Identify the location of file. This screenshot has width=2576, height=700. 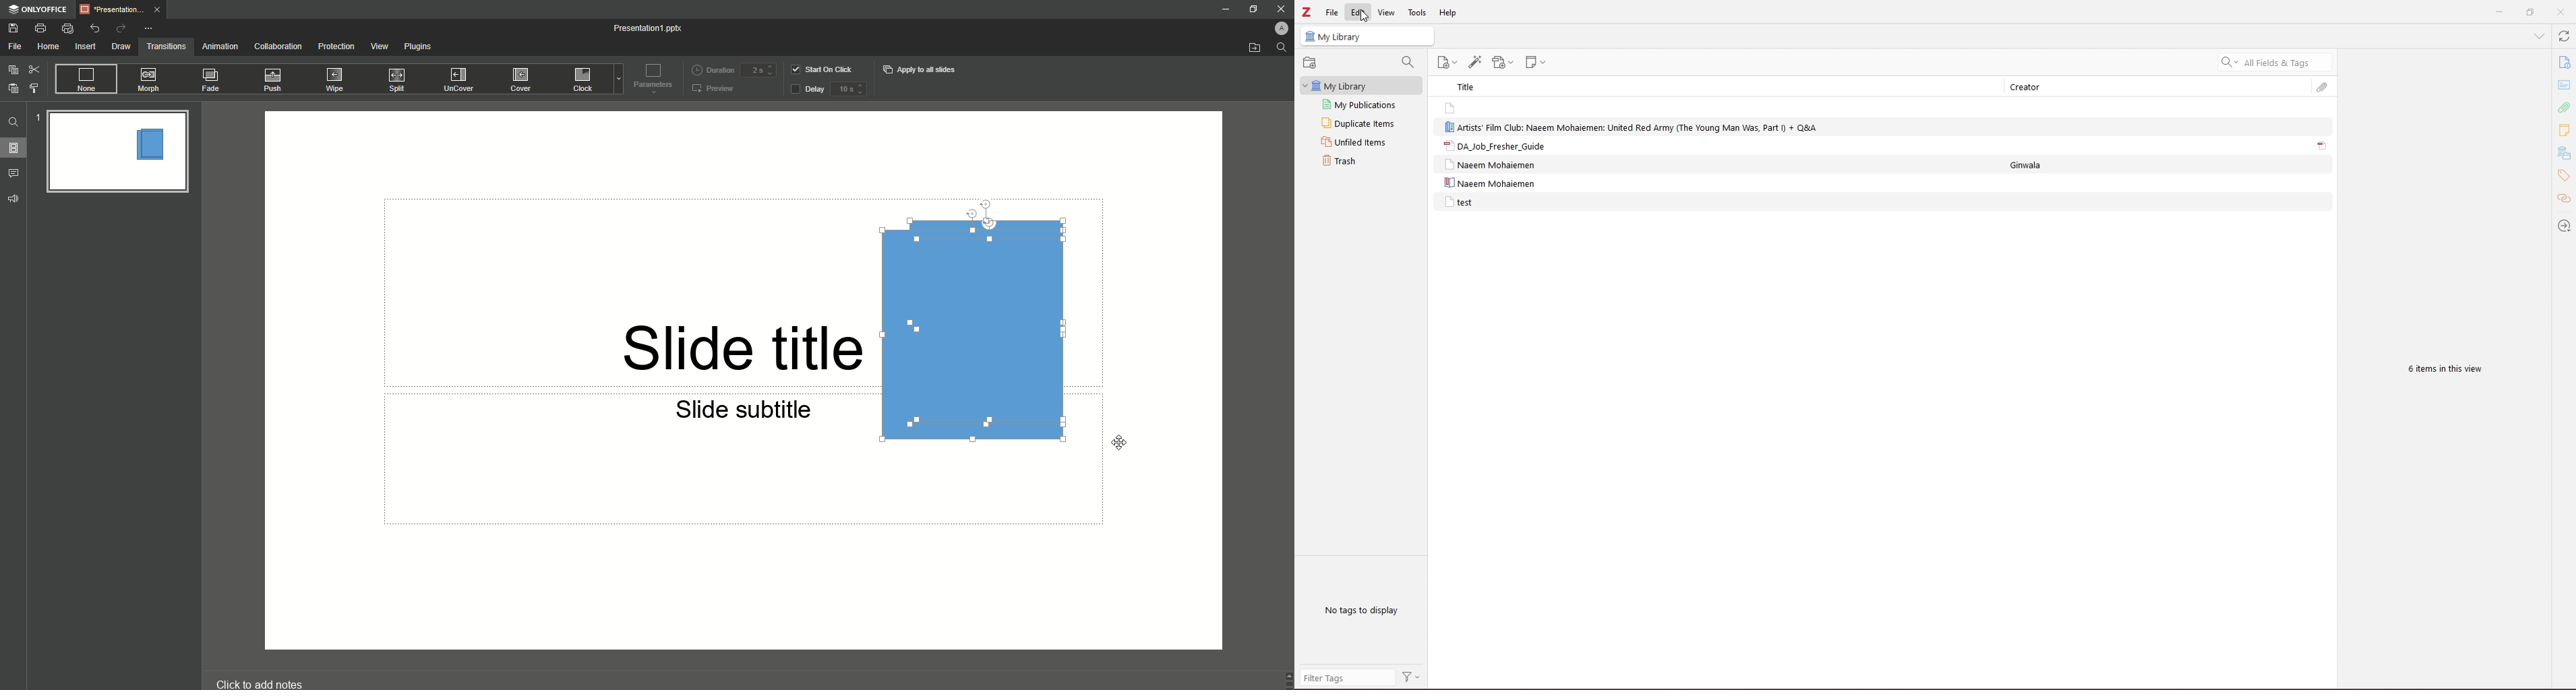
(1332, 12).